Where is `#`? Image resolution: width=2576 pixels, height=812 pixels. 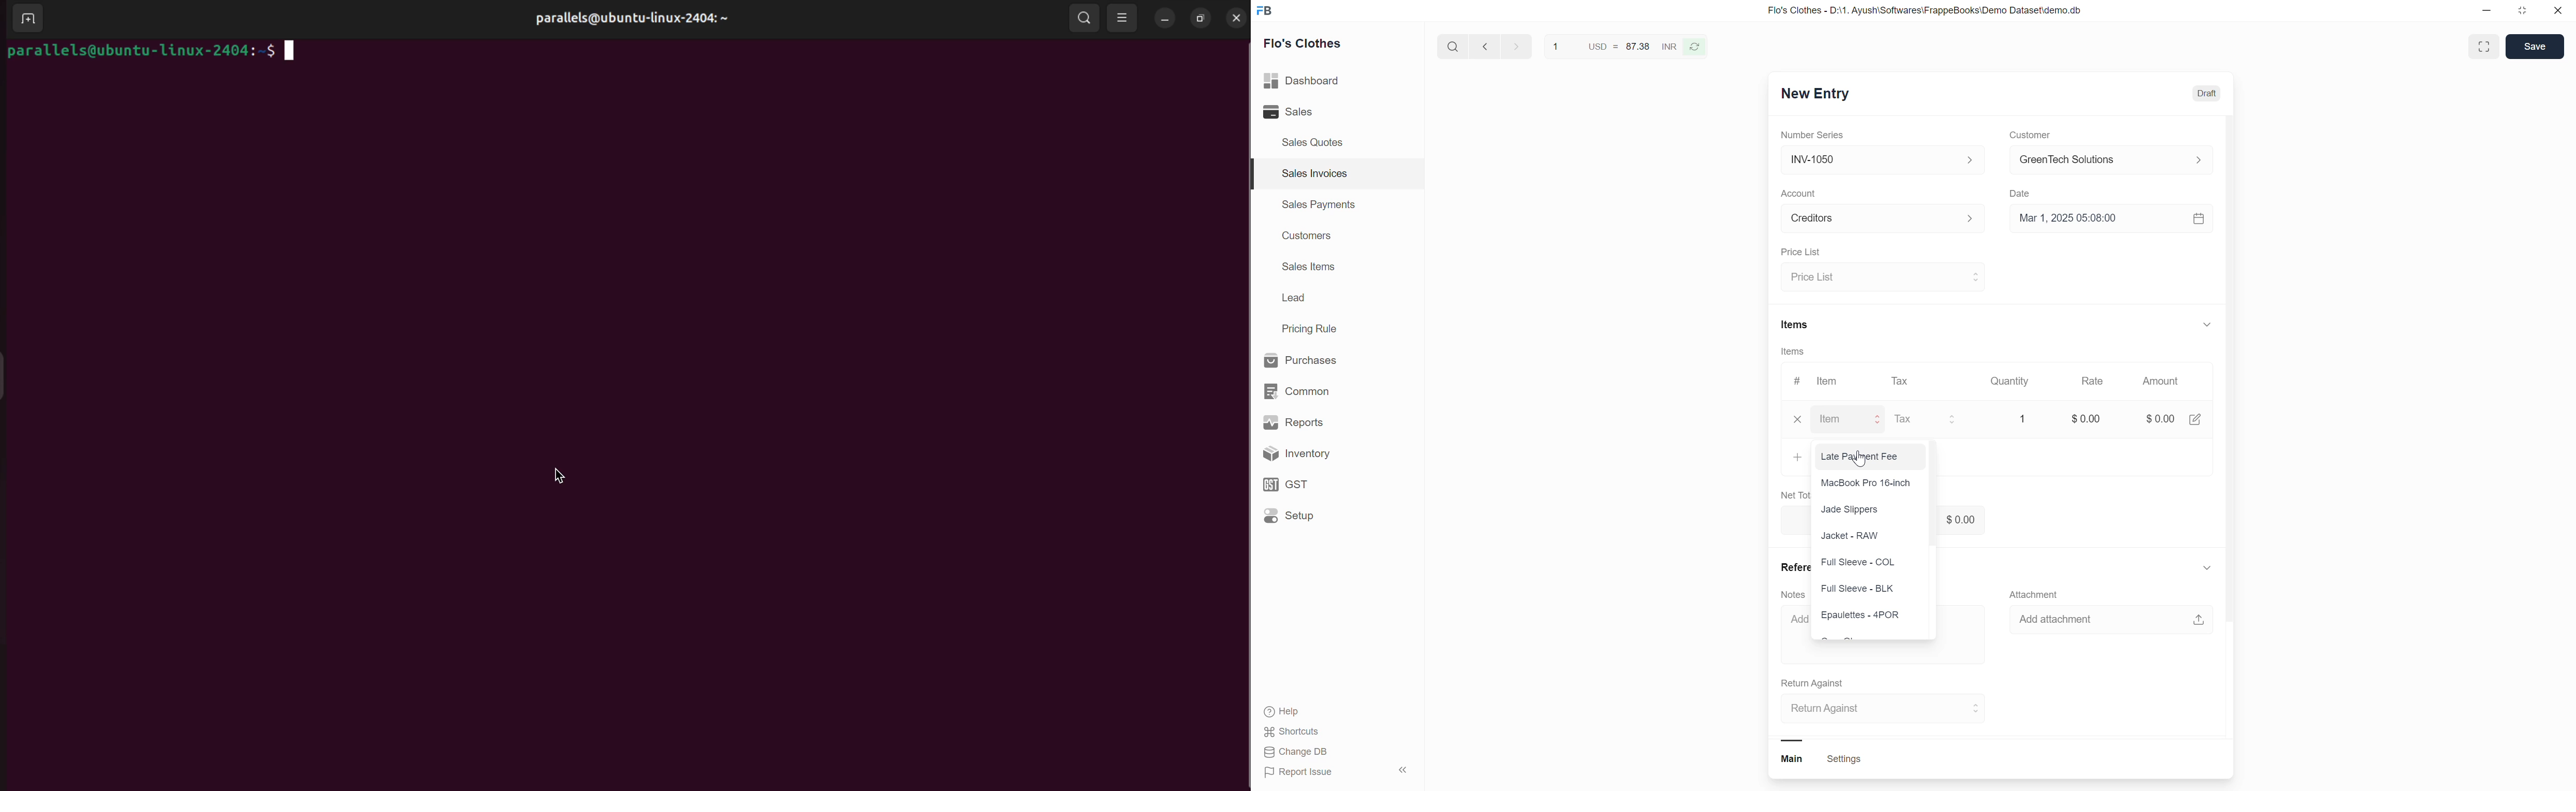
# is located at coordinates (1794, 381).